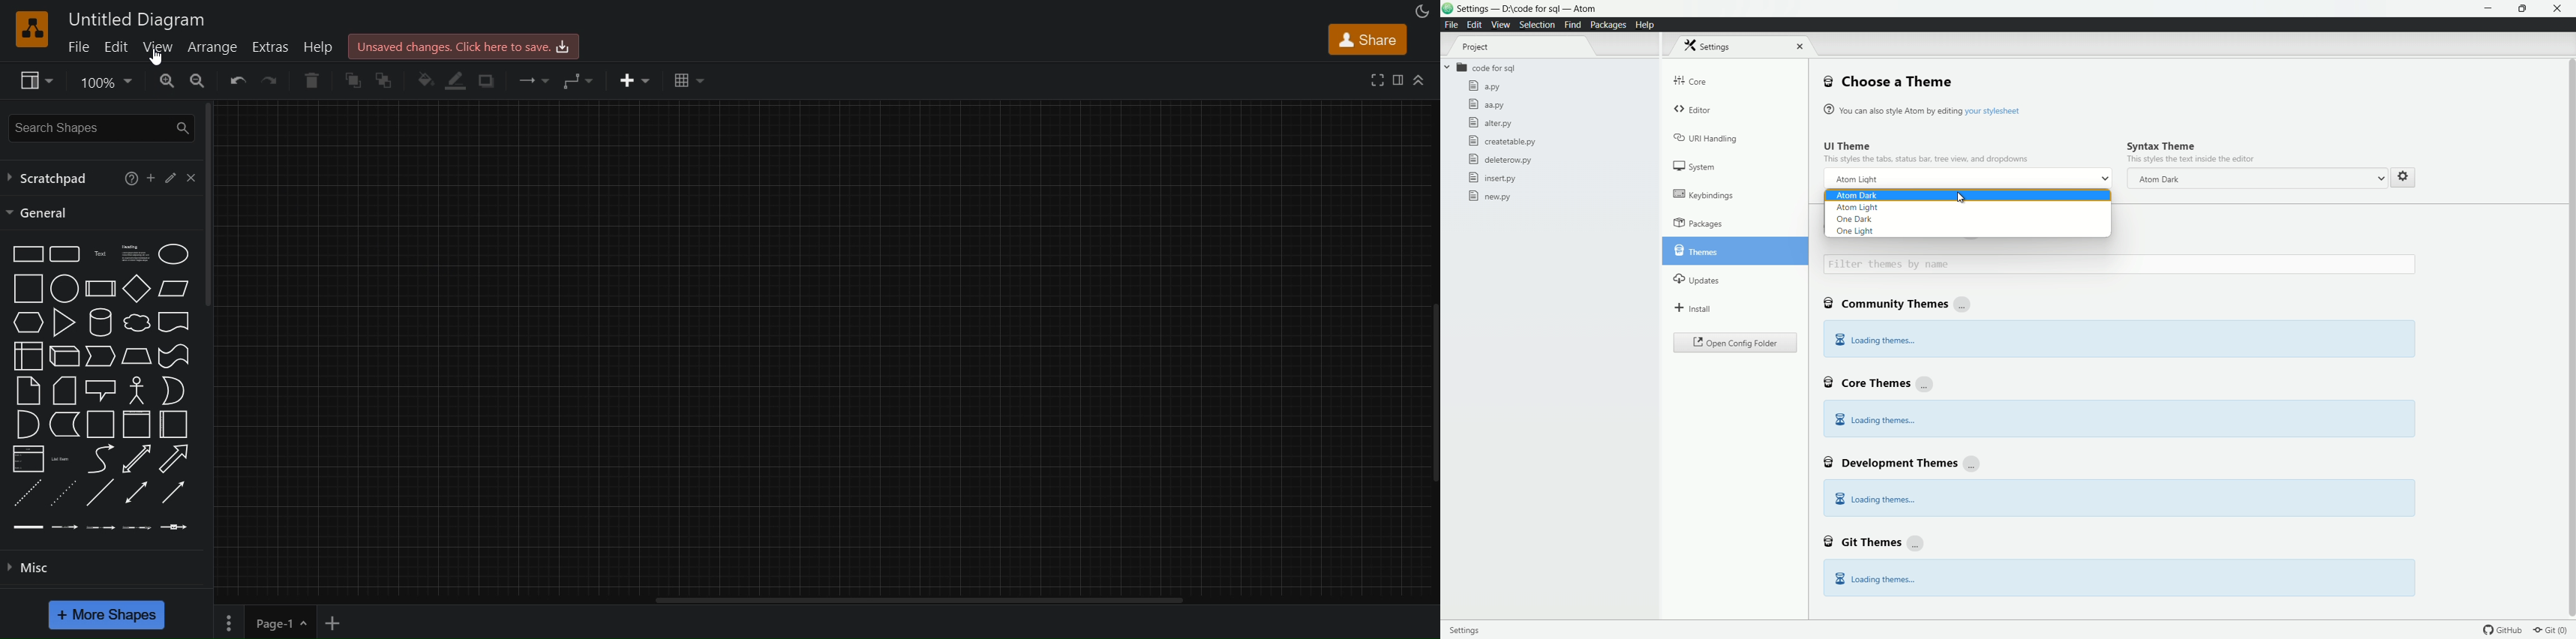 This screenshot has width=2576, height=644. Describe the element at coordinates (1494, 178) in the screenshot. I see `insert.py file` at that location.